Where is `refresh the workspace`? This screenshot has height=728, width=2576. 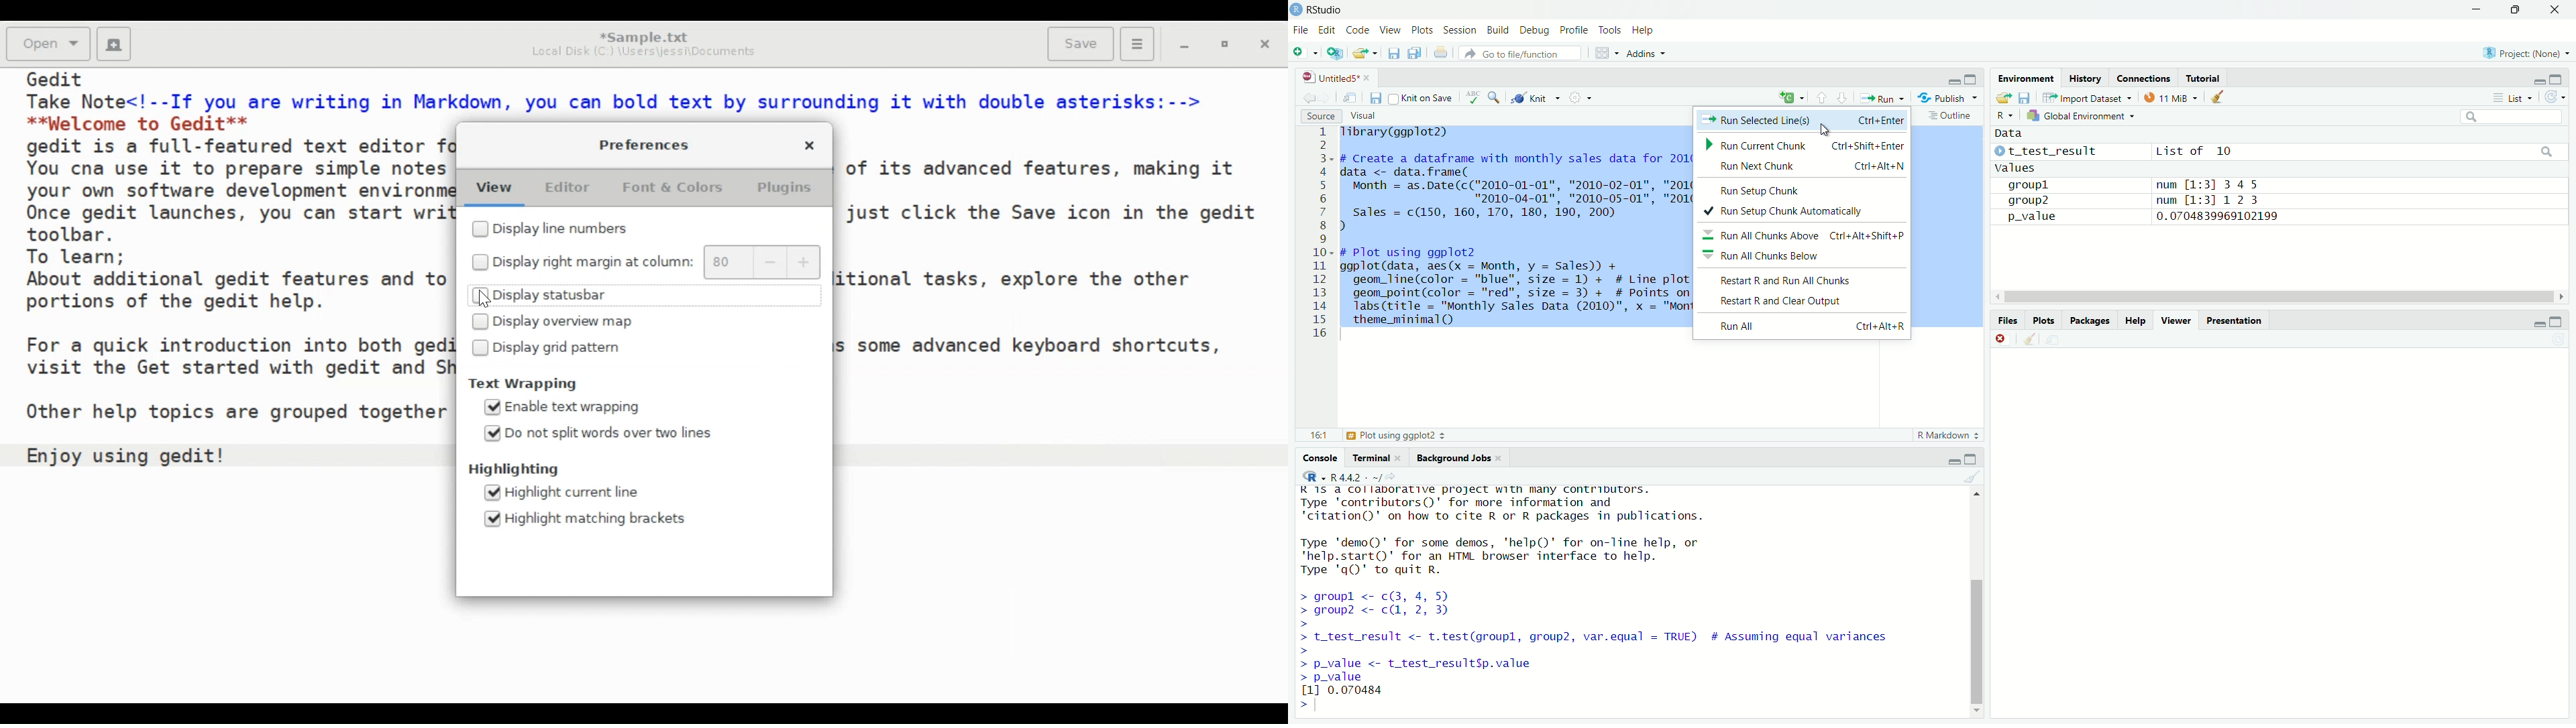
refresh the workspace is located at coordinates (2555, 99).